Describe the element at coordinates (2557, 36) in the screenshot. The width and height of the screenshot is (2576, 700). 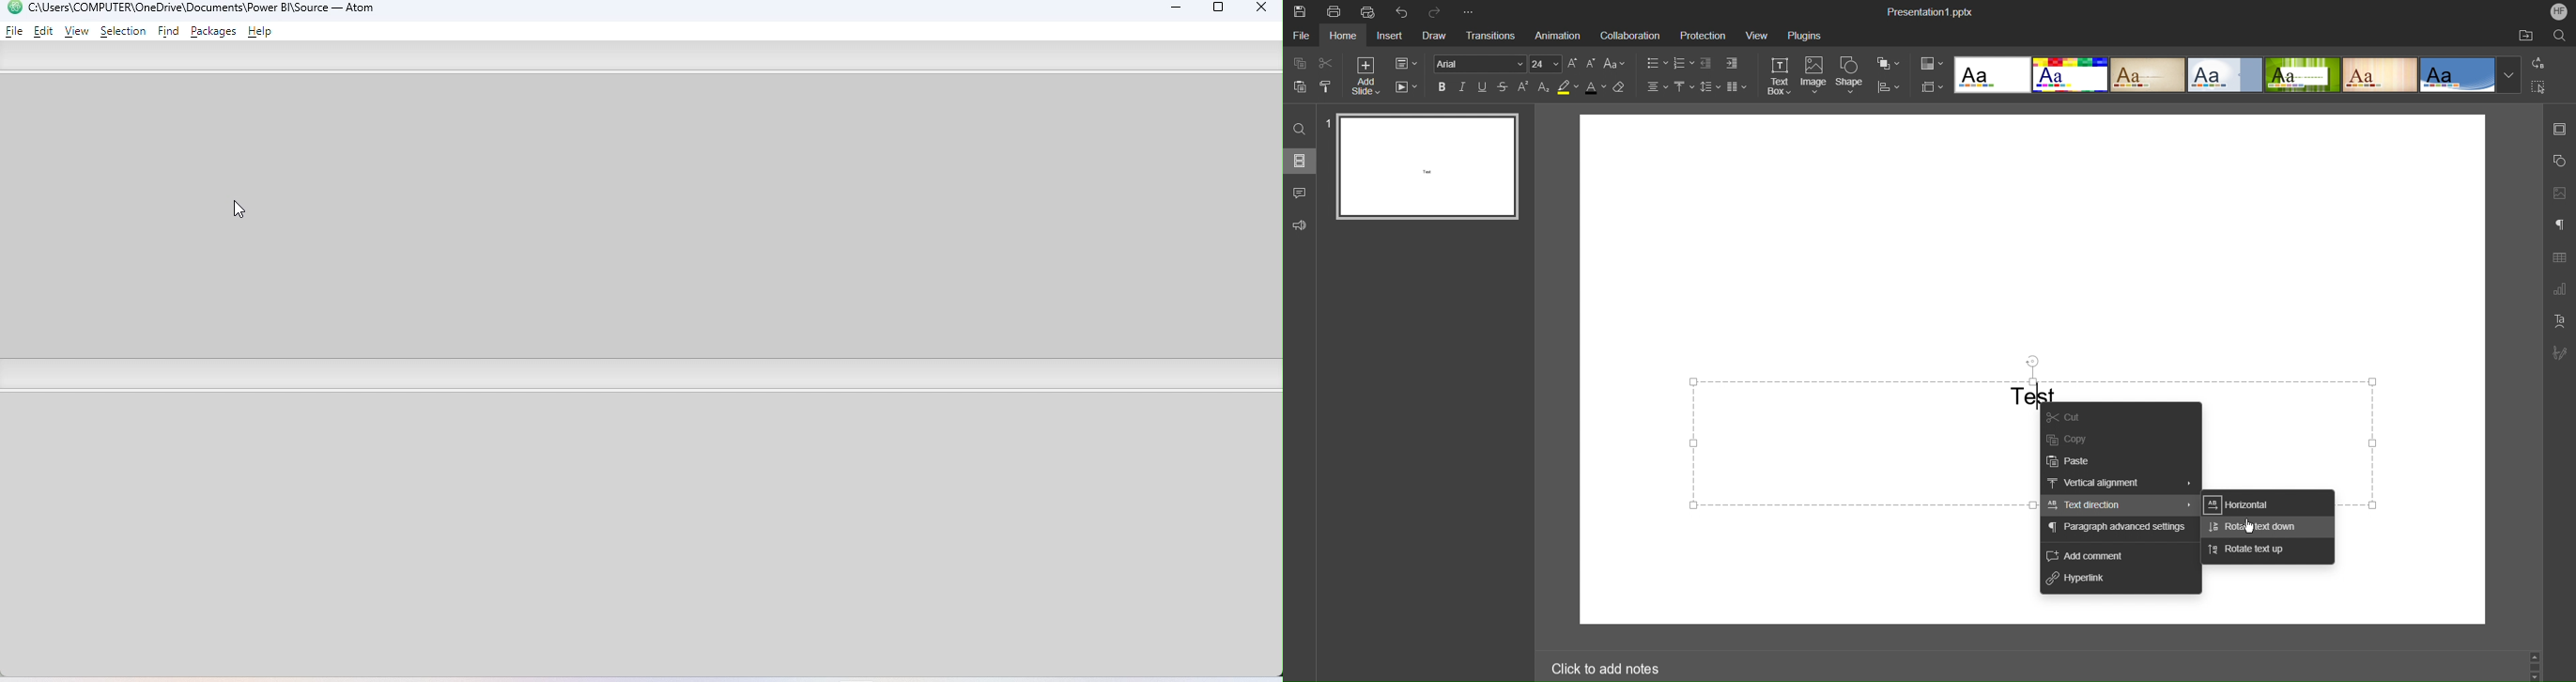
I see `Search` at that location.